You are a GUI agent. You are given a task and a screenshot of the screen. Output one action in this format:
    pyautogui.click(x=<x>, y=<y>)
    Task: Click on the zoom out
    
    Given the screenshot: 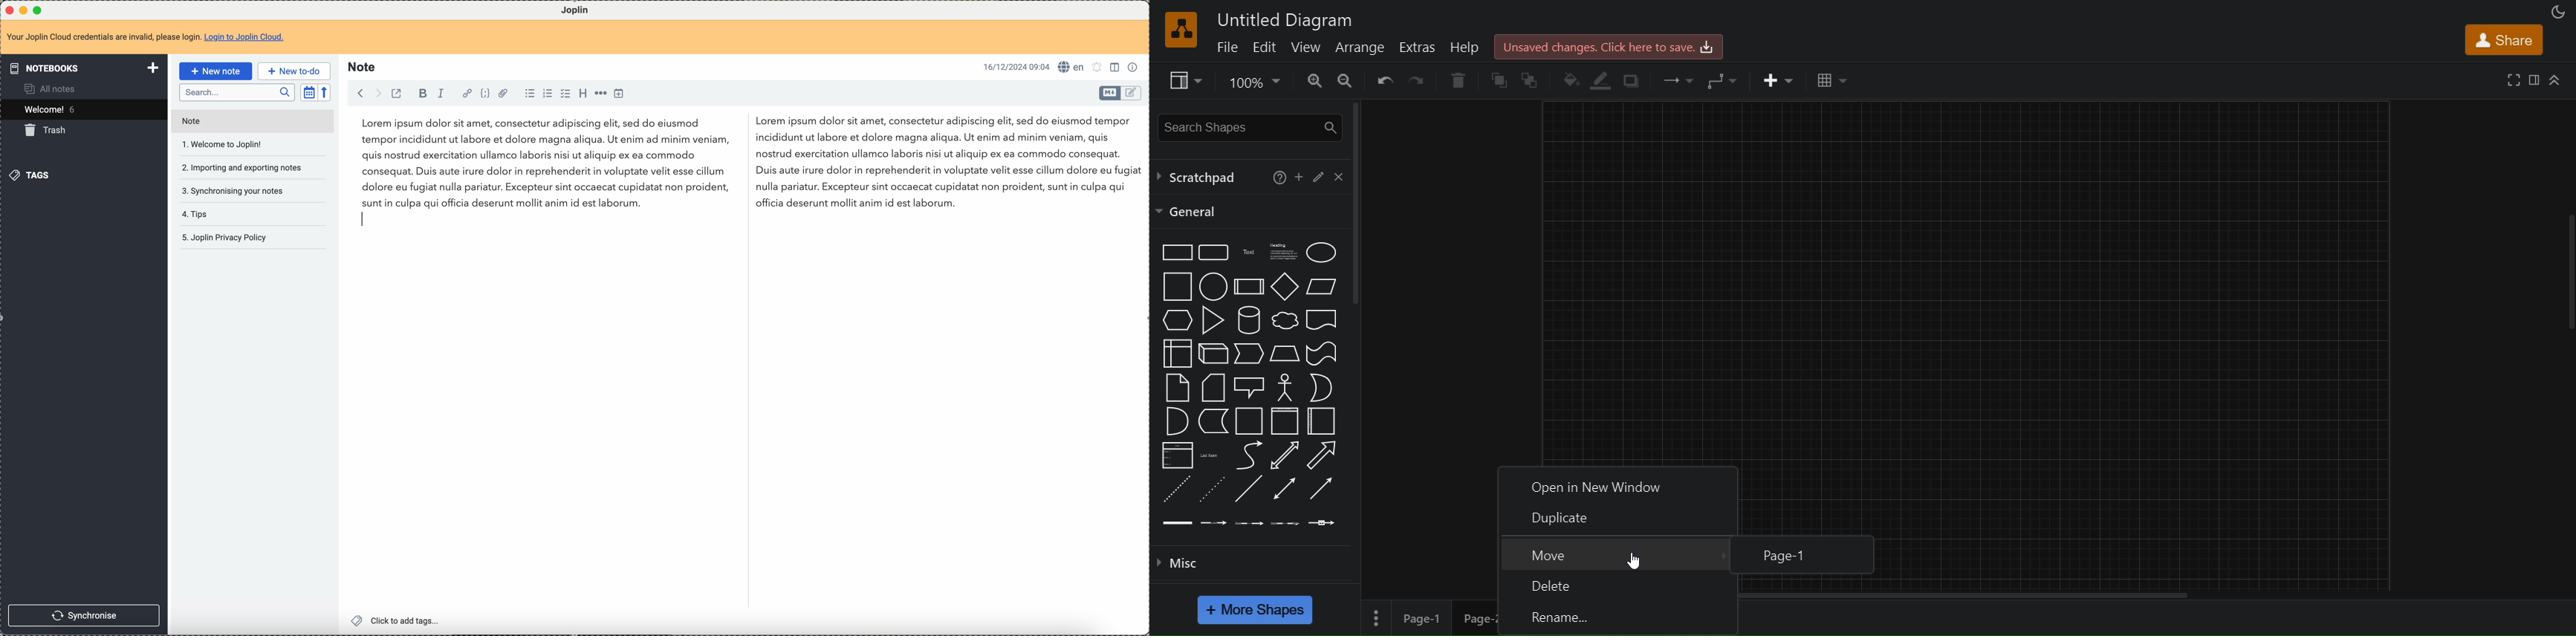 What is the action you would take?
    pyautogui.click(x=1347, y=80)
    